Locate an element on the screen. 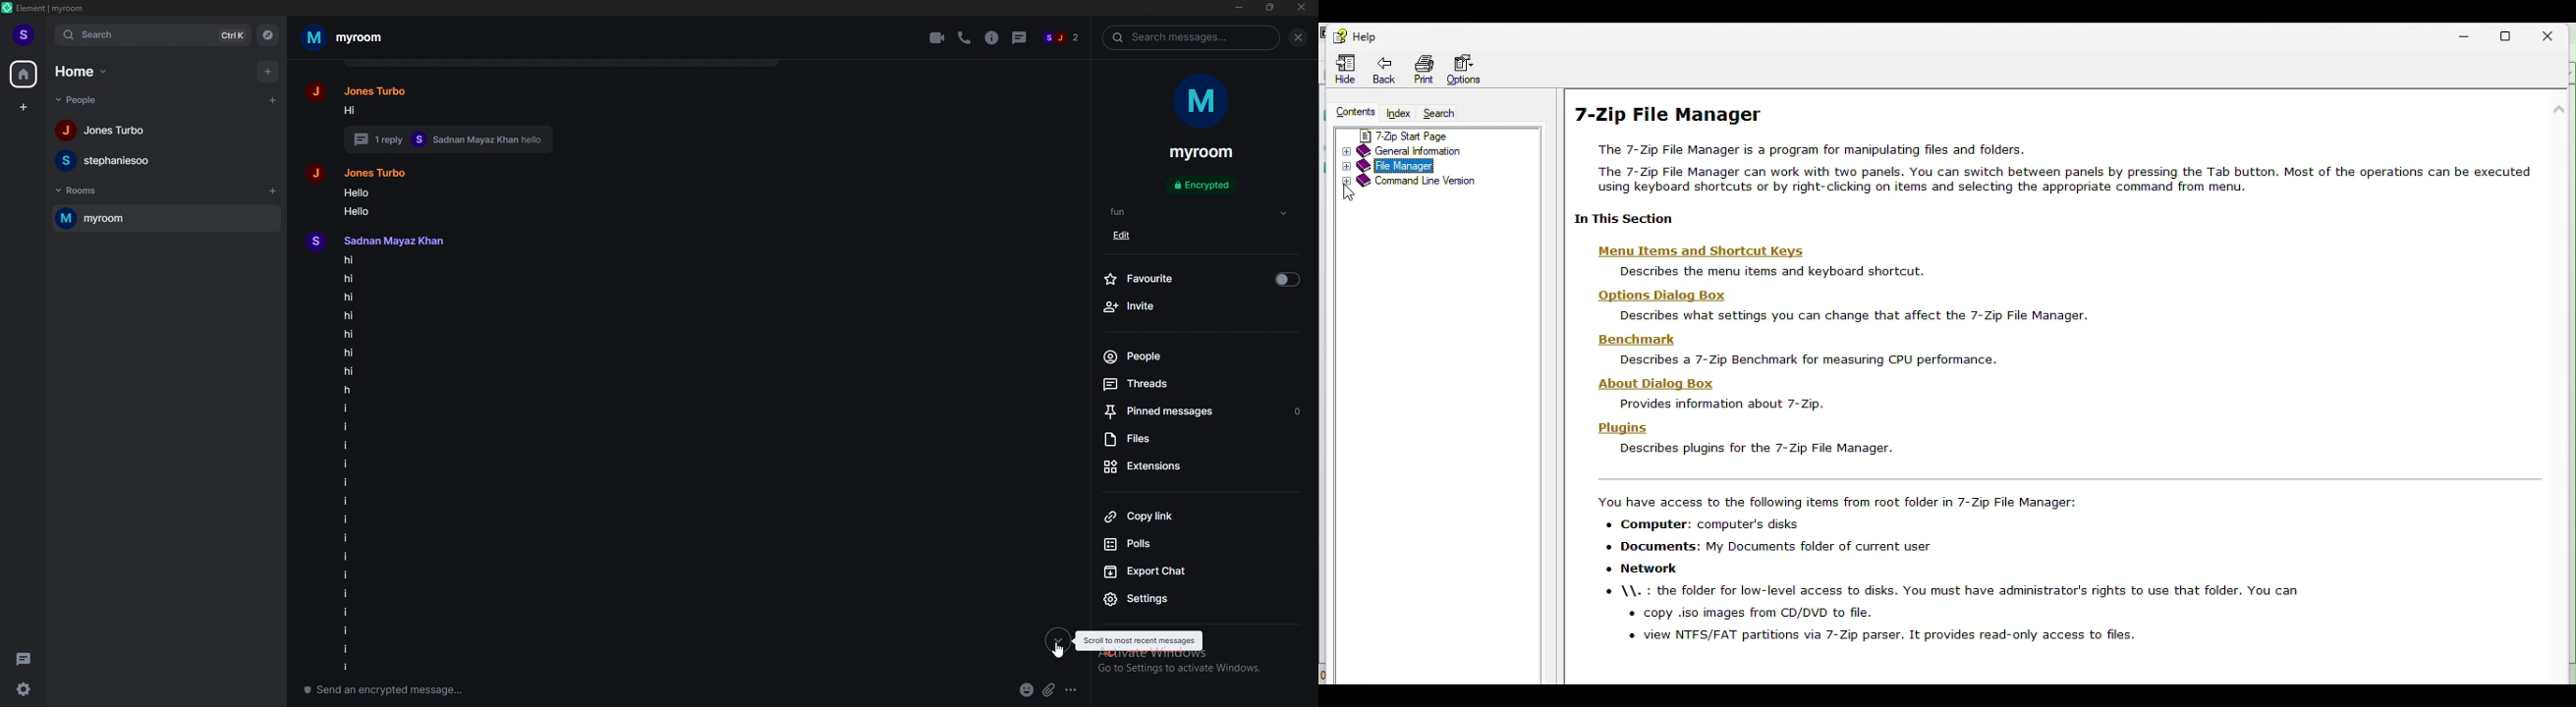 The height and width of the screenshot is (728, 2576). home is located at coordinates (82, 71).